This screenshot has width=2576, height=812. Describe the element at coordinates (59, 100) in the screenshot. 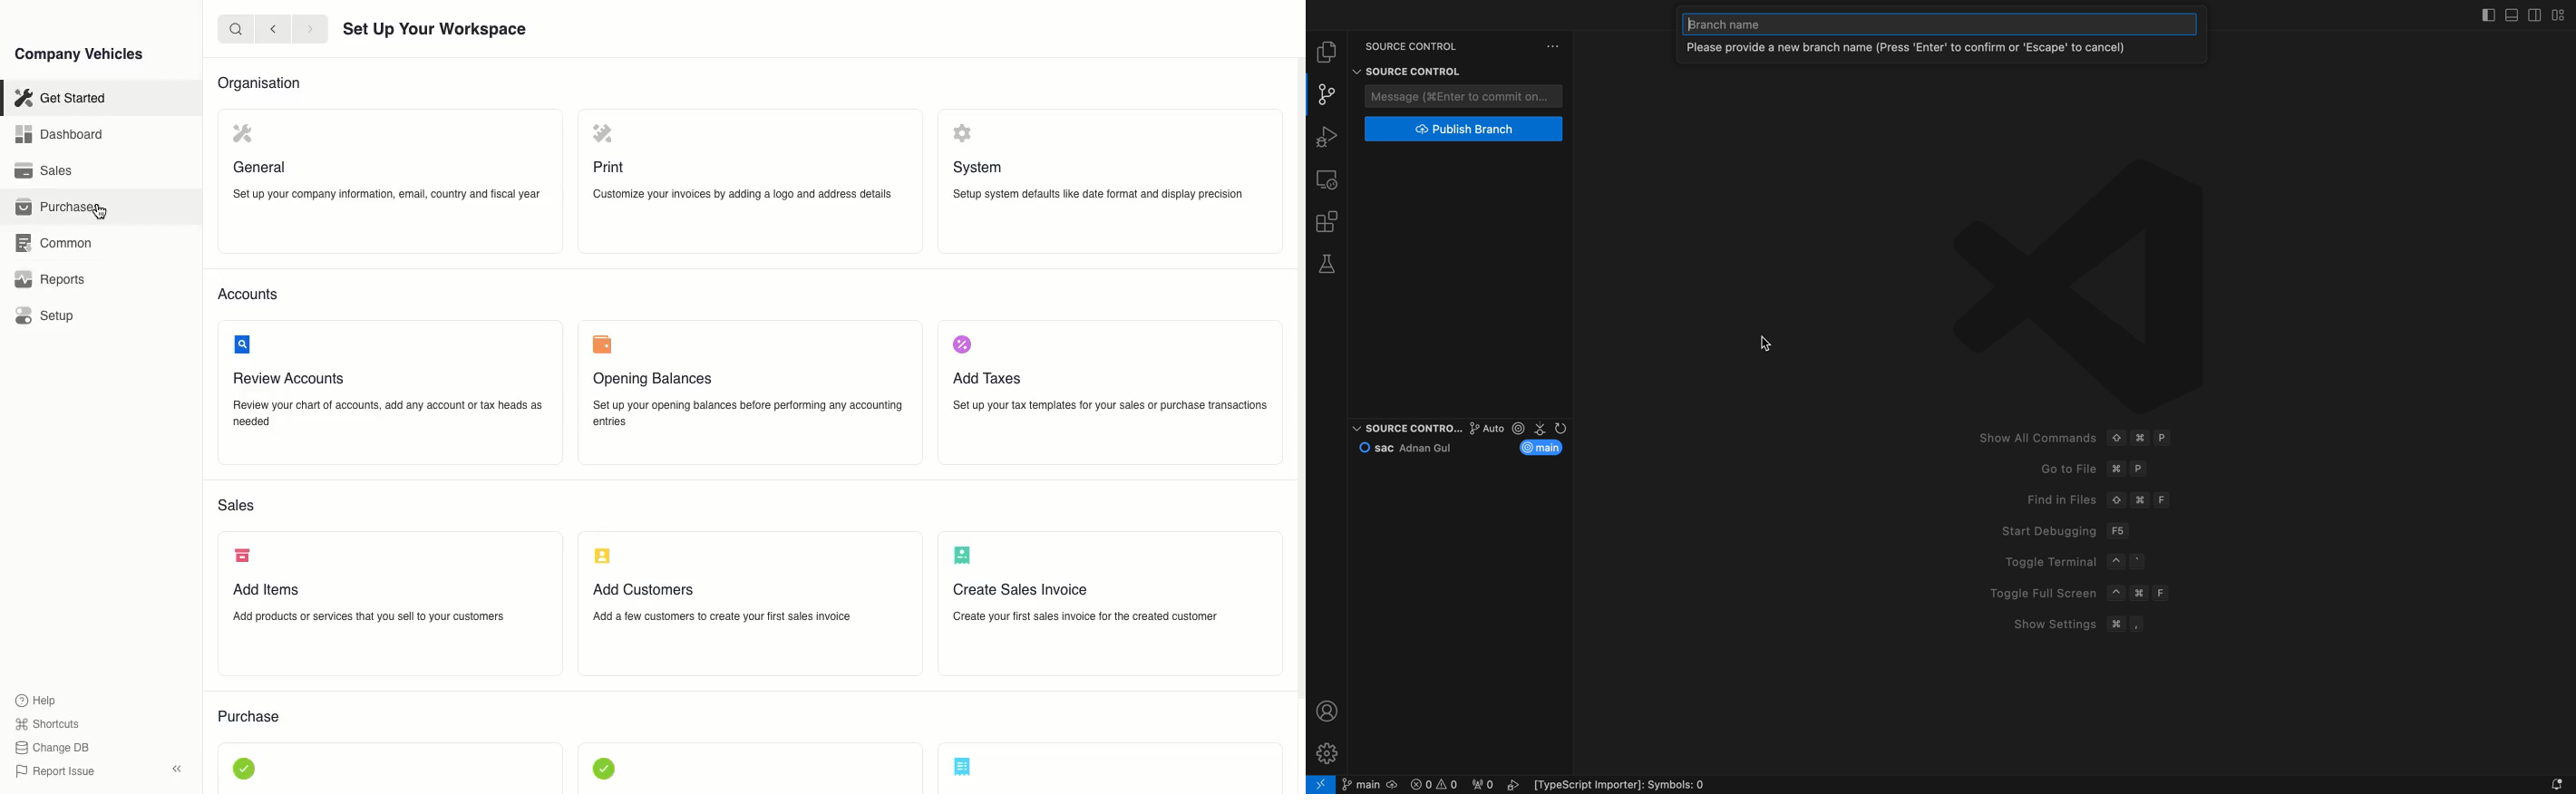

I see `Get Started` at that location.